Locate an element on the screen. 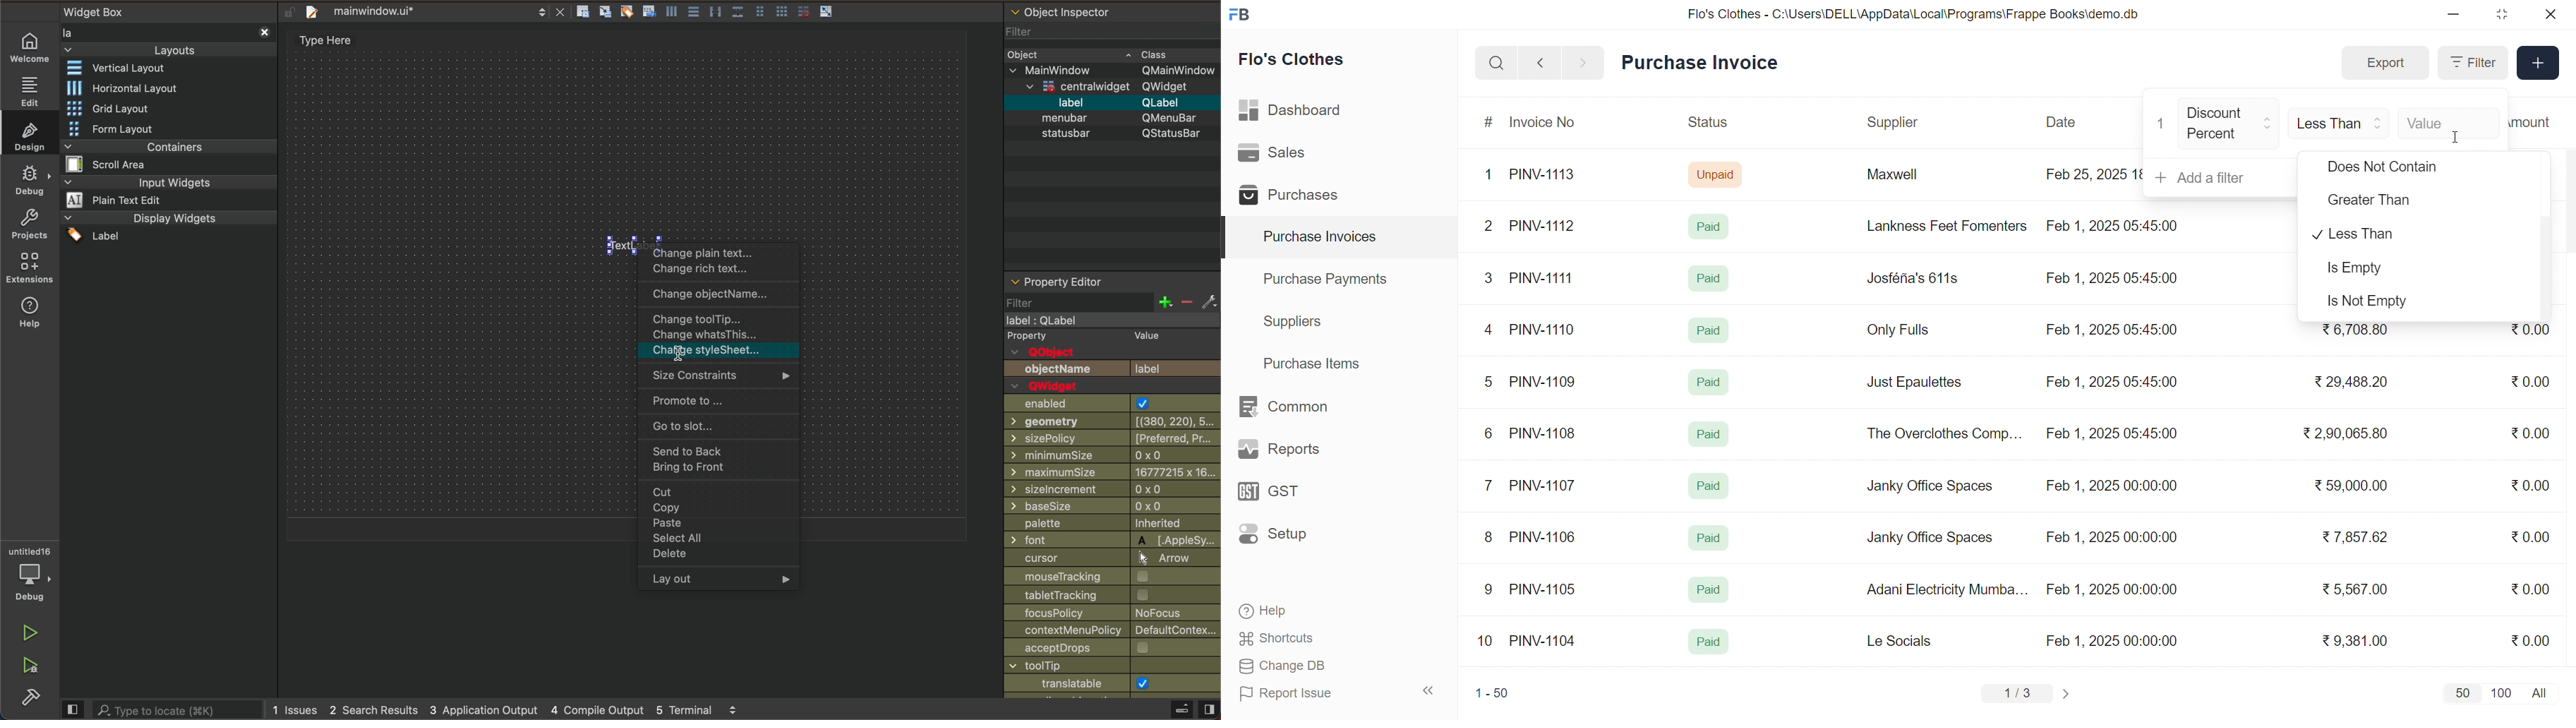 This screenshot has width=2576, height=728. all is located at coordinates (2542, 692).